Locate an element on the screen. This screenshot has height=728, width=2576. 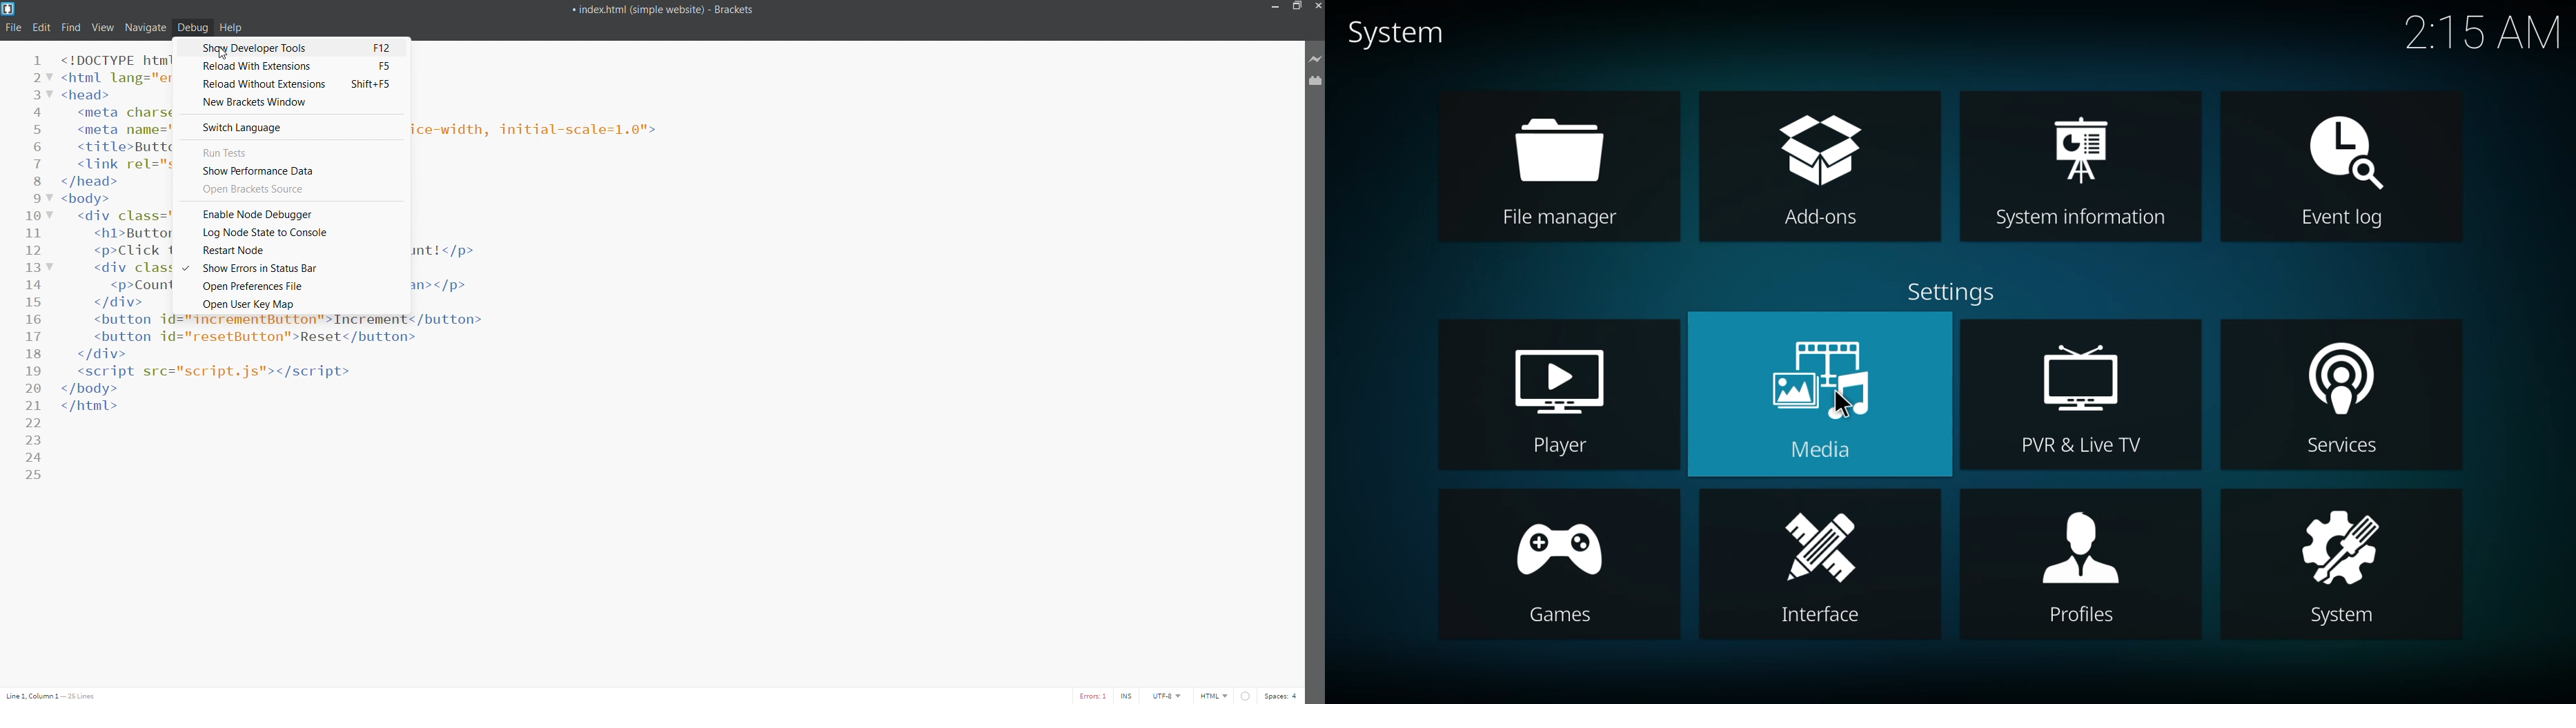
restart node is located at coordinates (289, 249).